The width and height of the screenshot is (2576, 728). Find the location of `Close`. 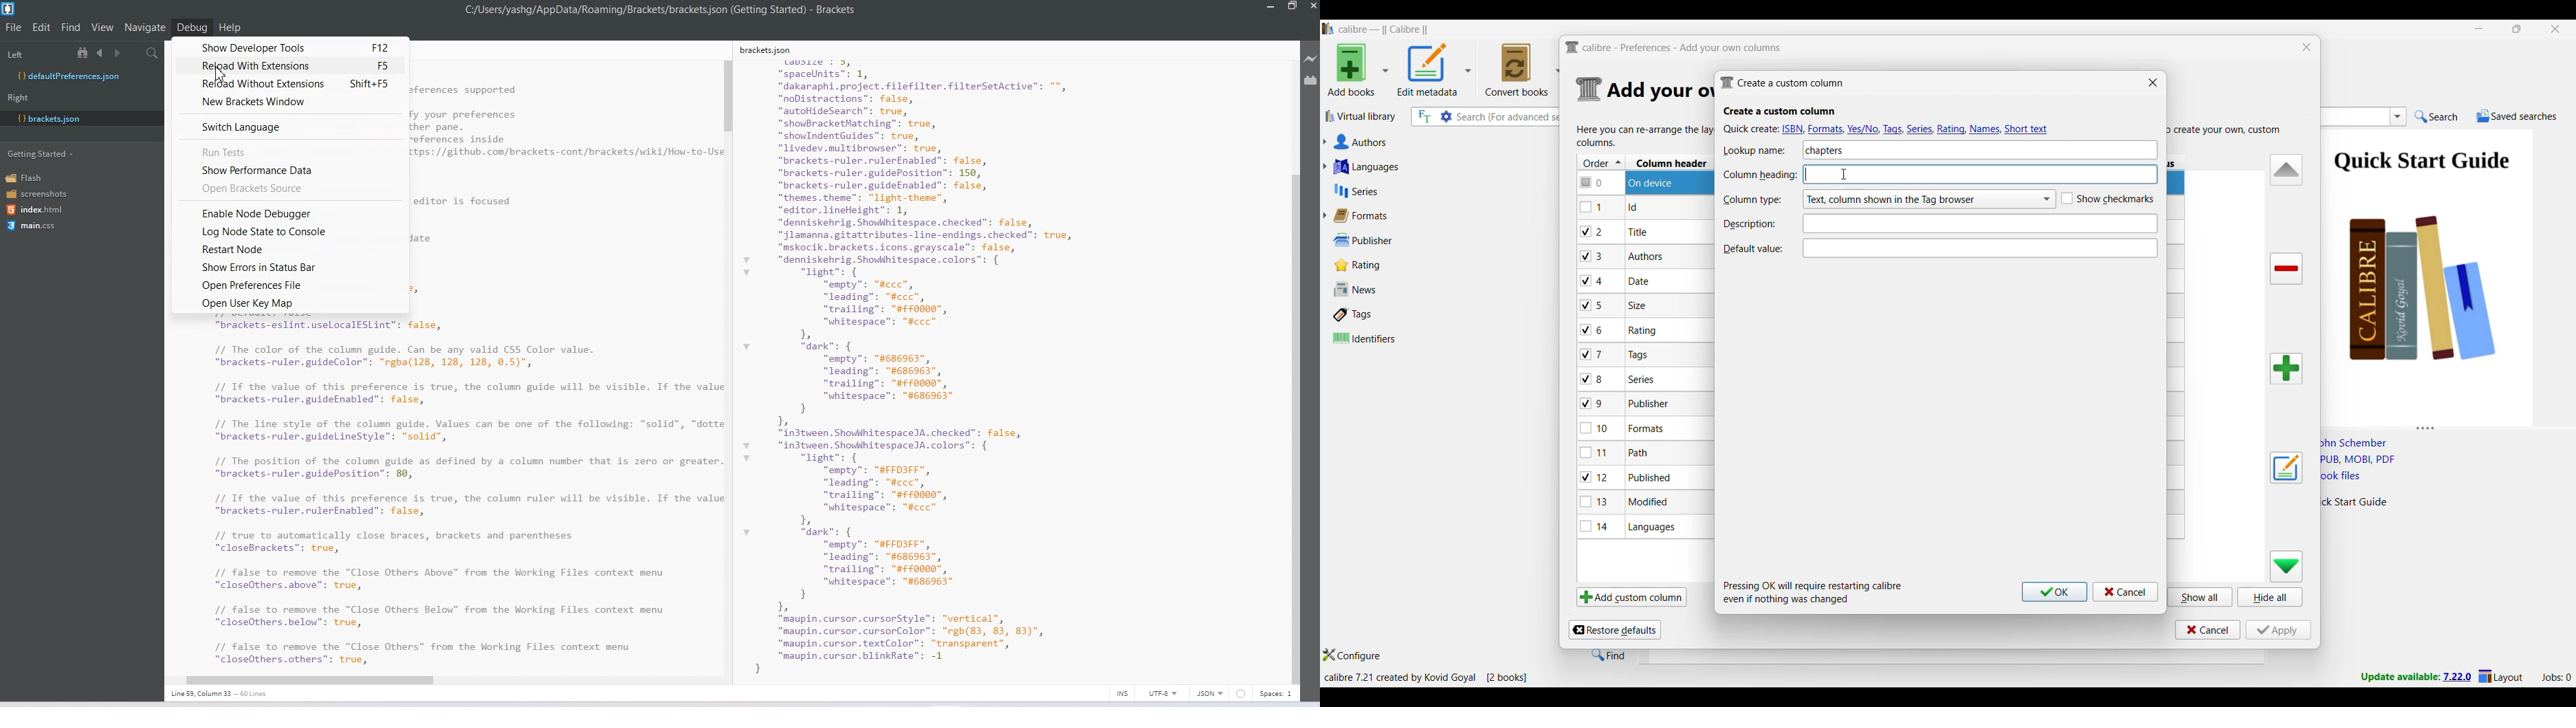

Close is located at coordinates (1312, 8).